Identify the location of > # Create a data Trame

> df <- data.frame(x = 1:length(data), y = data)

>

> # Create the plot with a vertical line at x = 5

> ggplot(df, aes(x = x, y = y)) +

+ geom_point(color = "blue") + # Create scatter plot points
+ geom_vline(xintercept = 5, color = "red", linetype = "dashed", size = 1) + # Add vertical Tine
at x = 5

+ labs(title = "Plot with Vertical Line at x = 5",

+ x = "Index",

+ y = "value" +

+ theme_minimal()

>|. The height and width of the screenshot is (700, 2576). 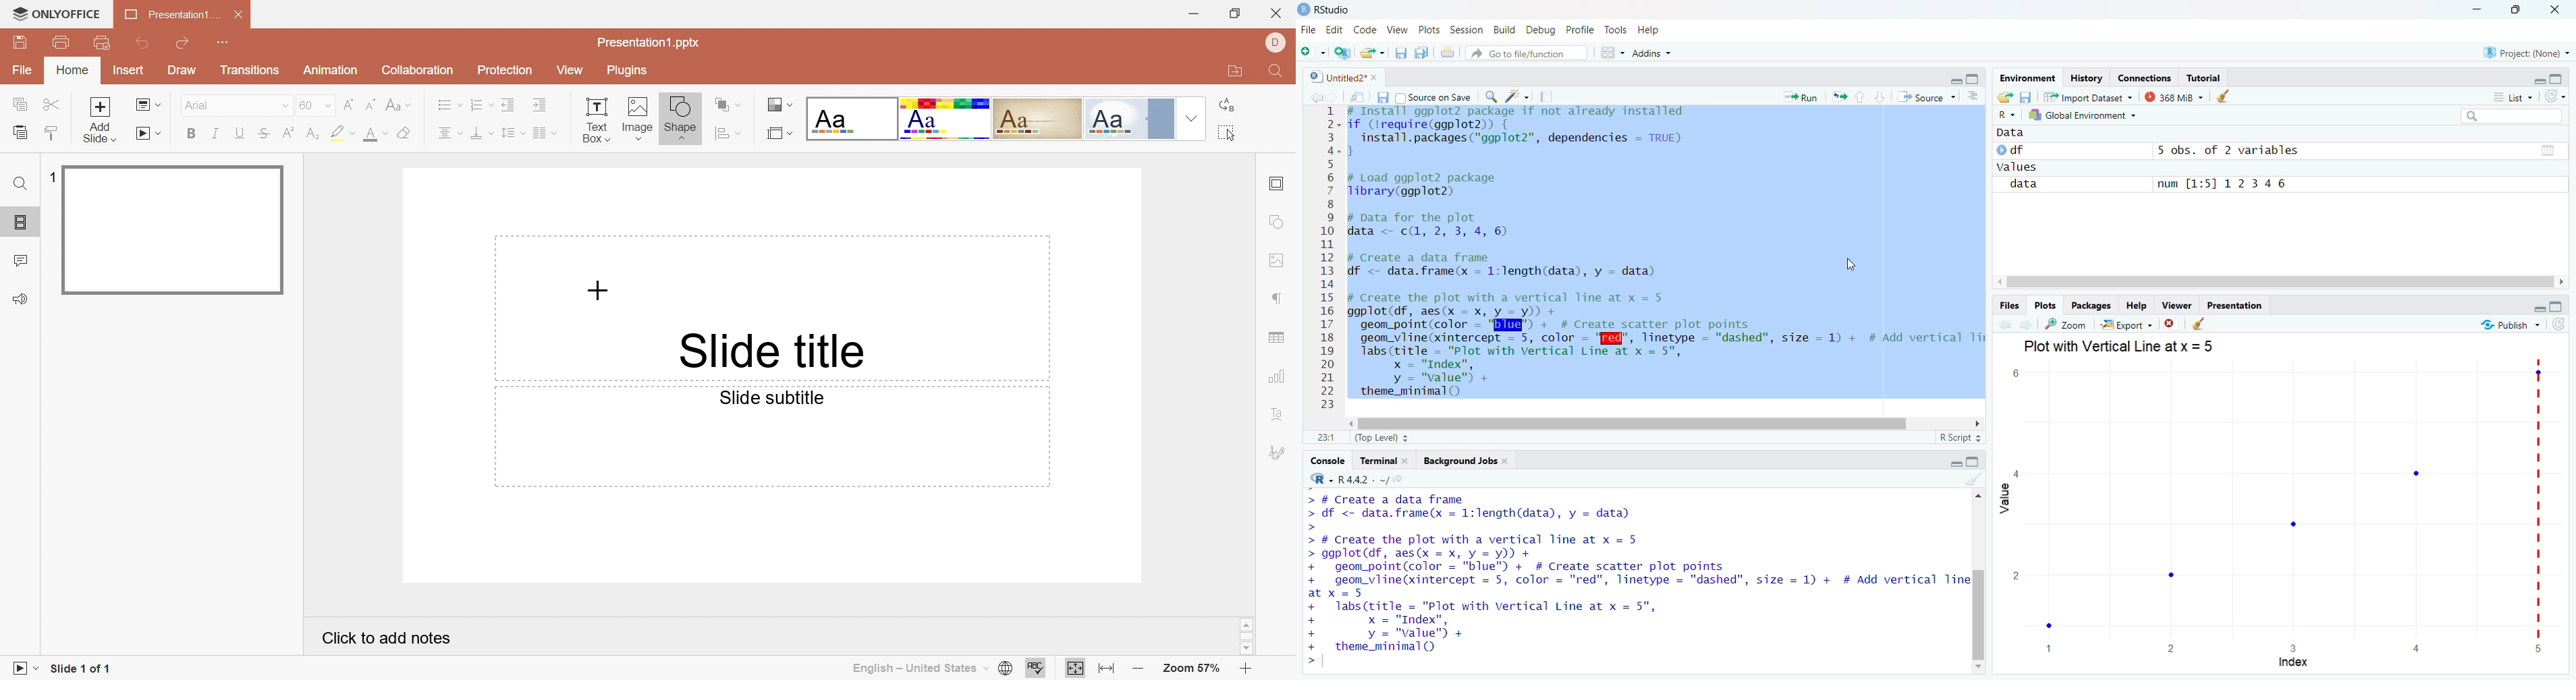
(1635, 581).